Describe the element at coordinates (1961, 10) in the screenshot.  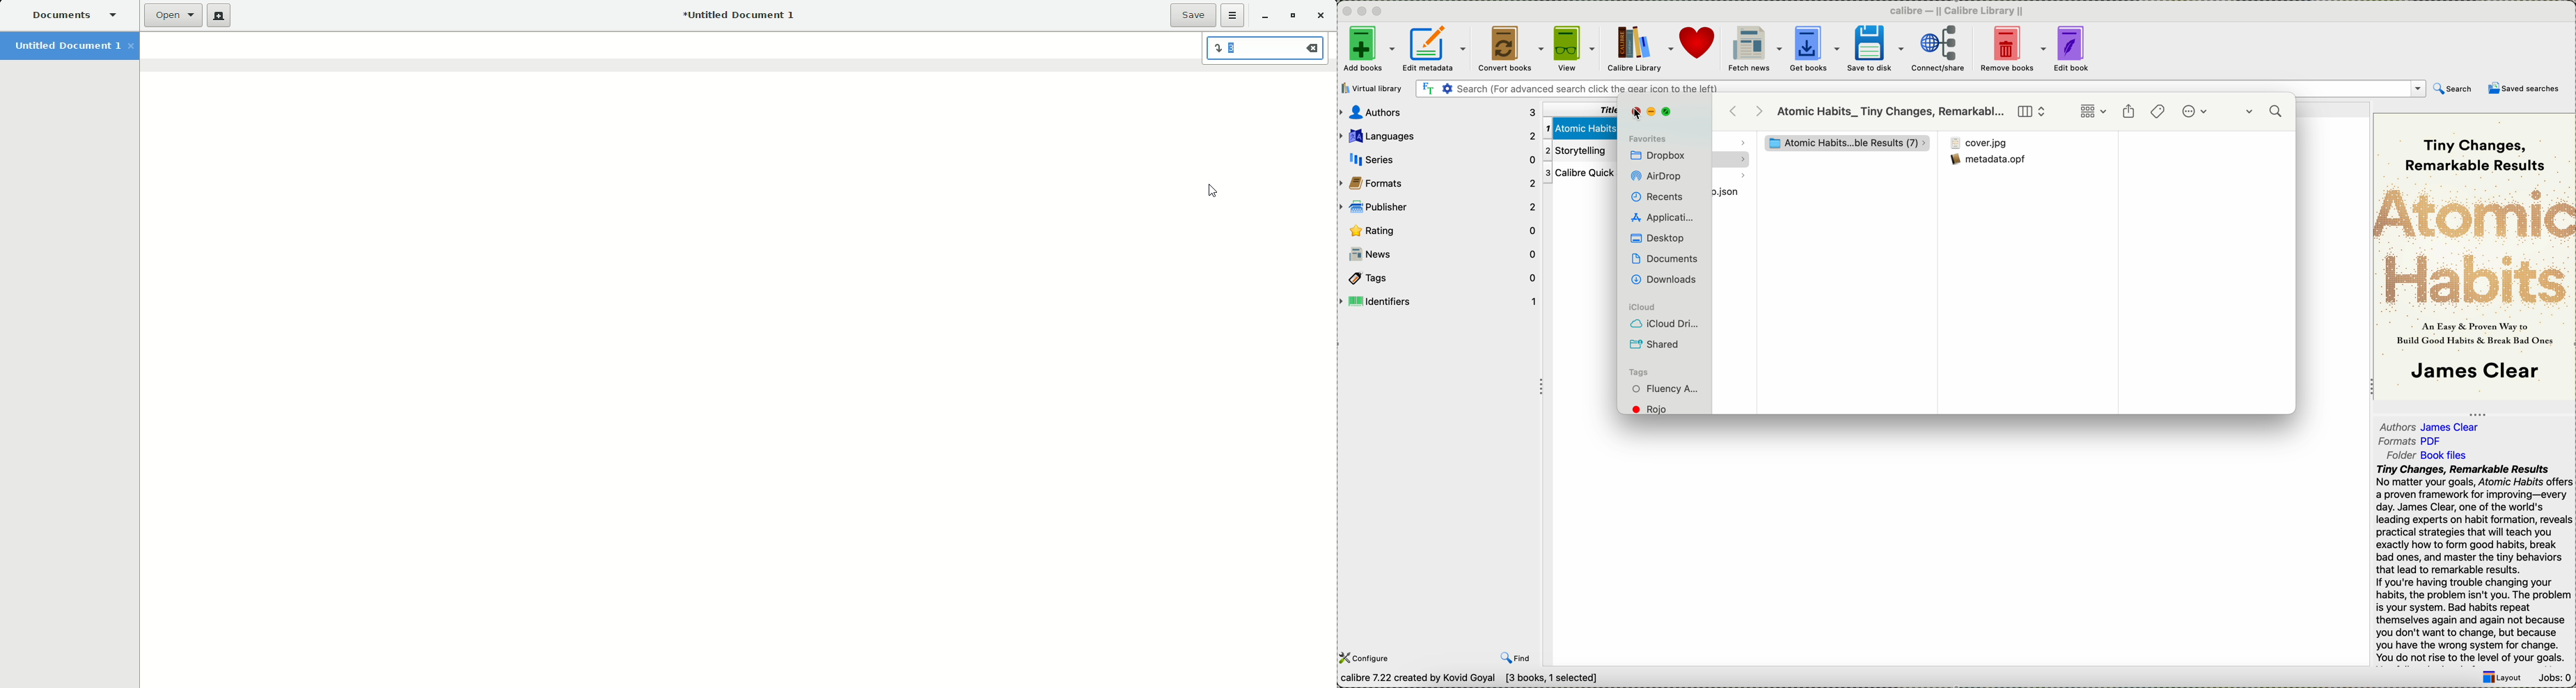
I see `Calibre` at that location.